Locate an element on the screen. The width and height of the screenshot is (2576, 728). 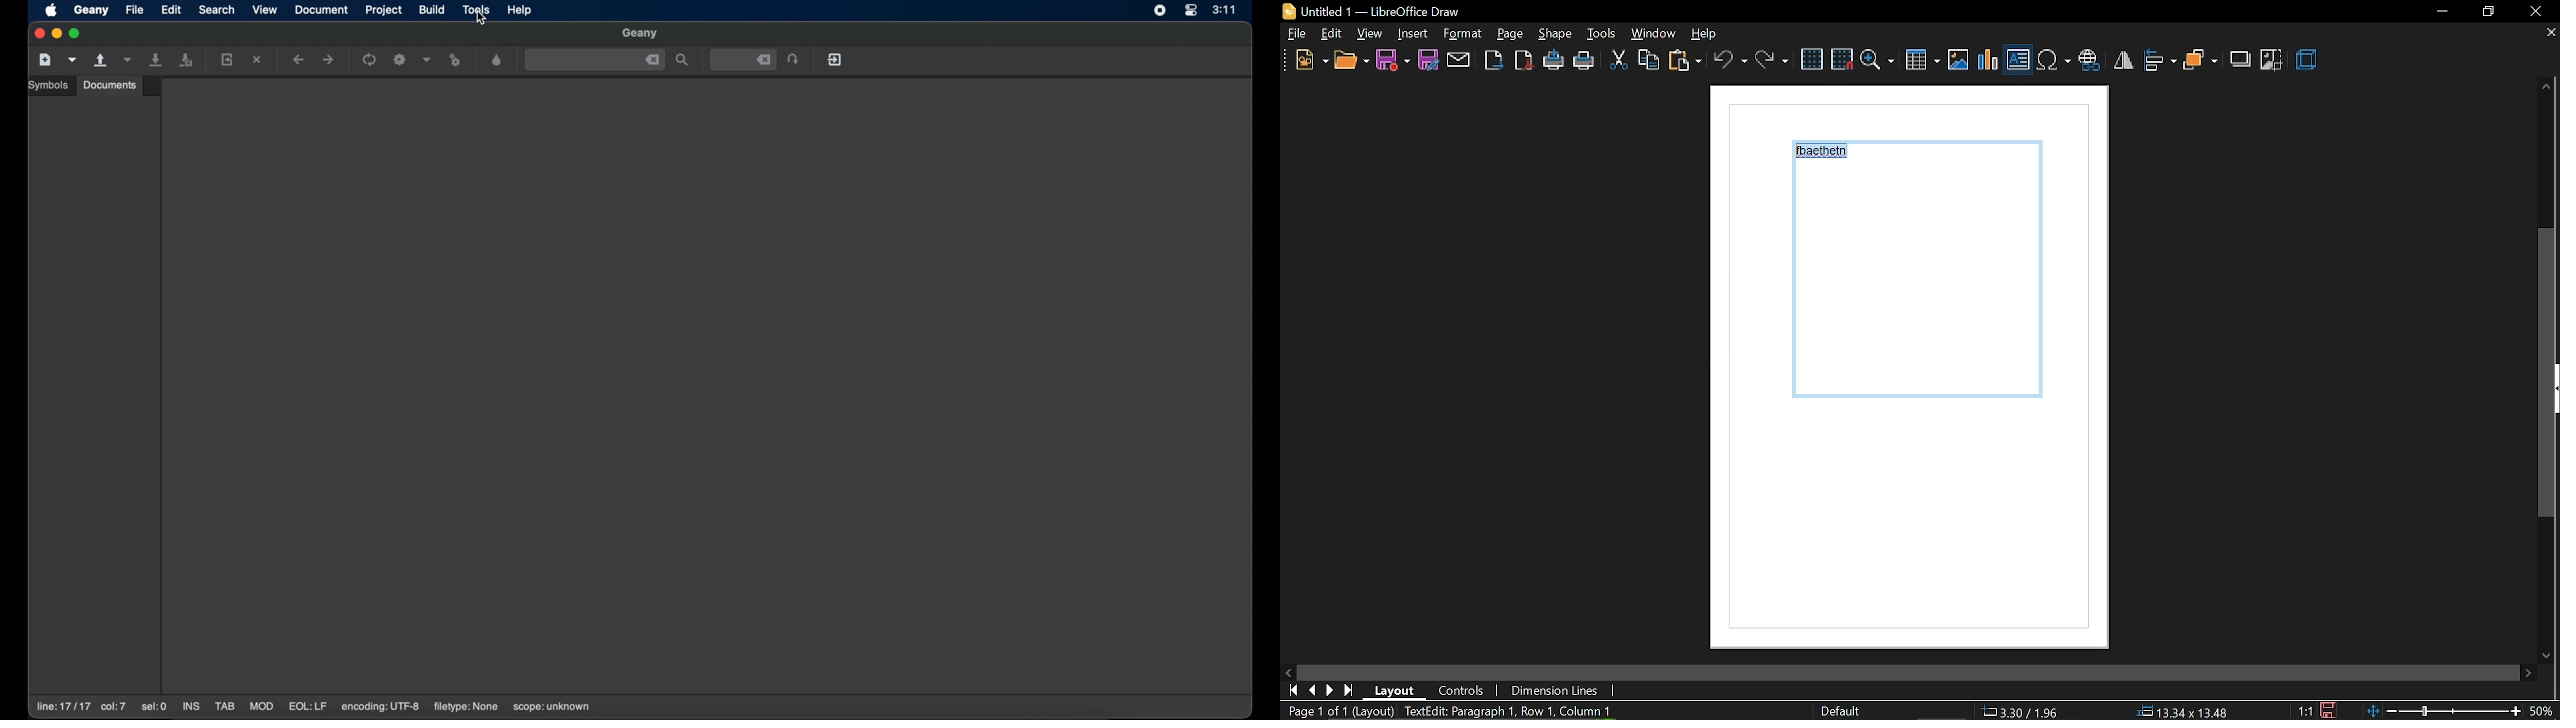
insert chart is located at coordinates (1989, 61).